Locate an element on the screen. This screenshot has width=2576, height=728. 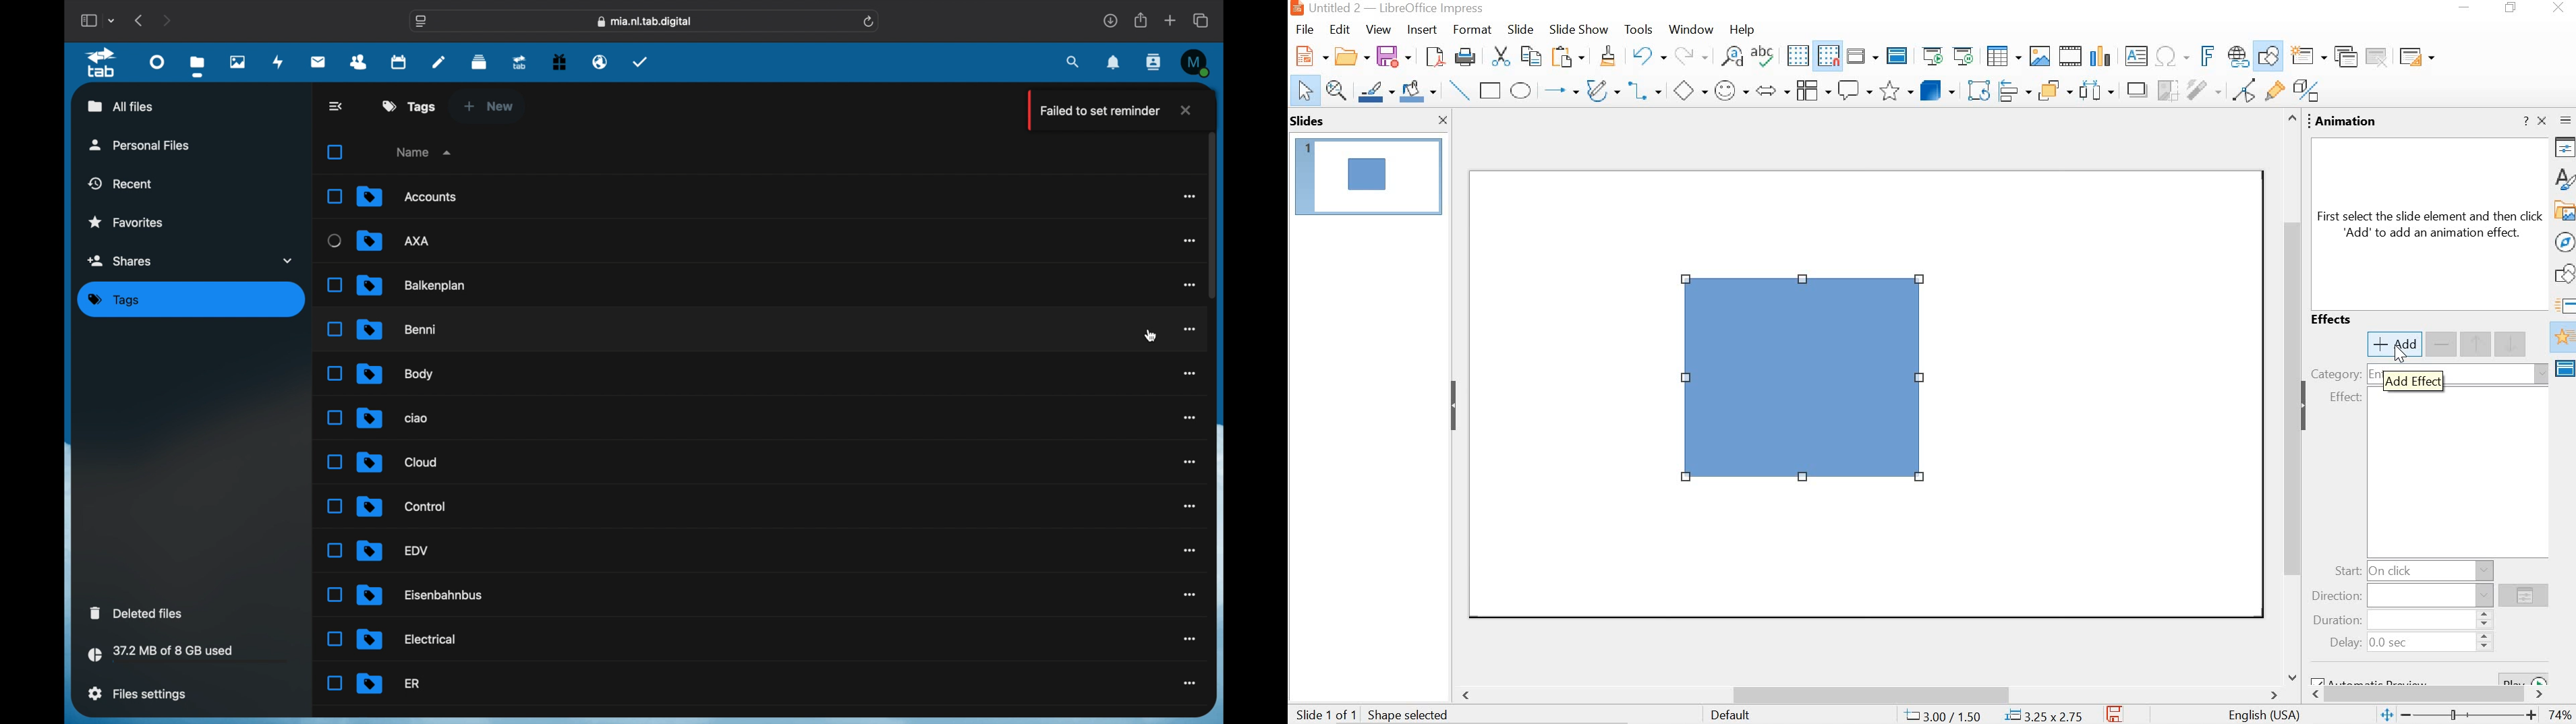
find and replace is located at coordinates (1731, 56).